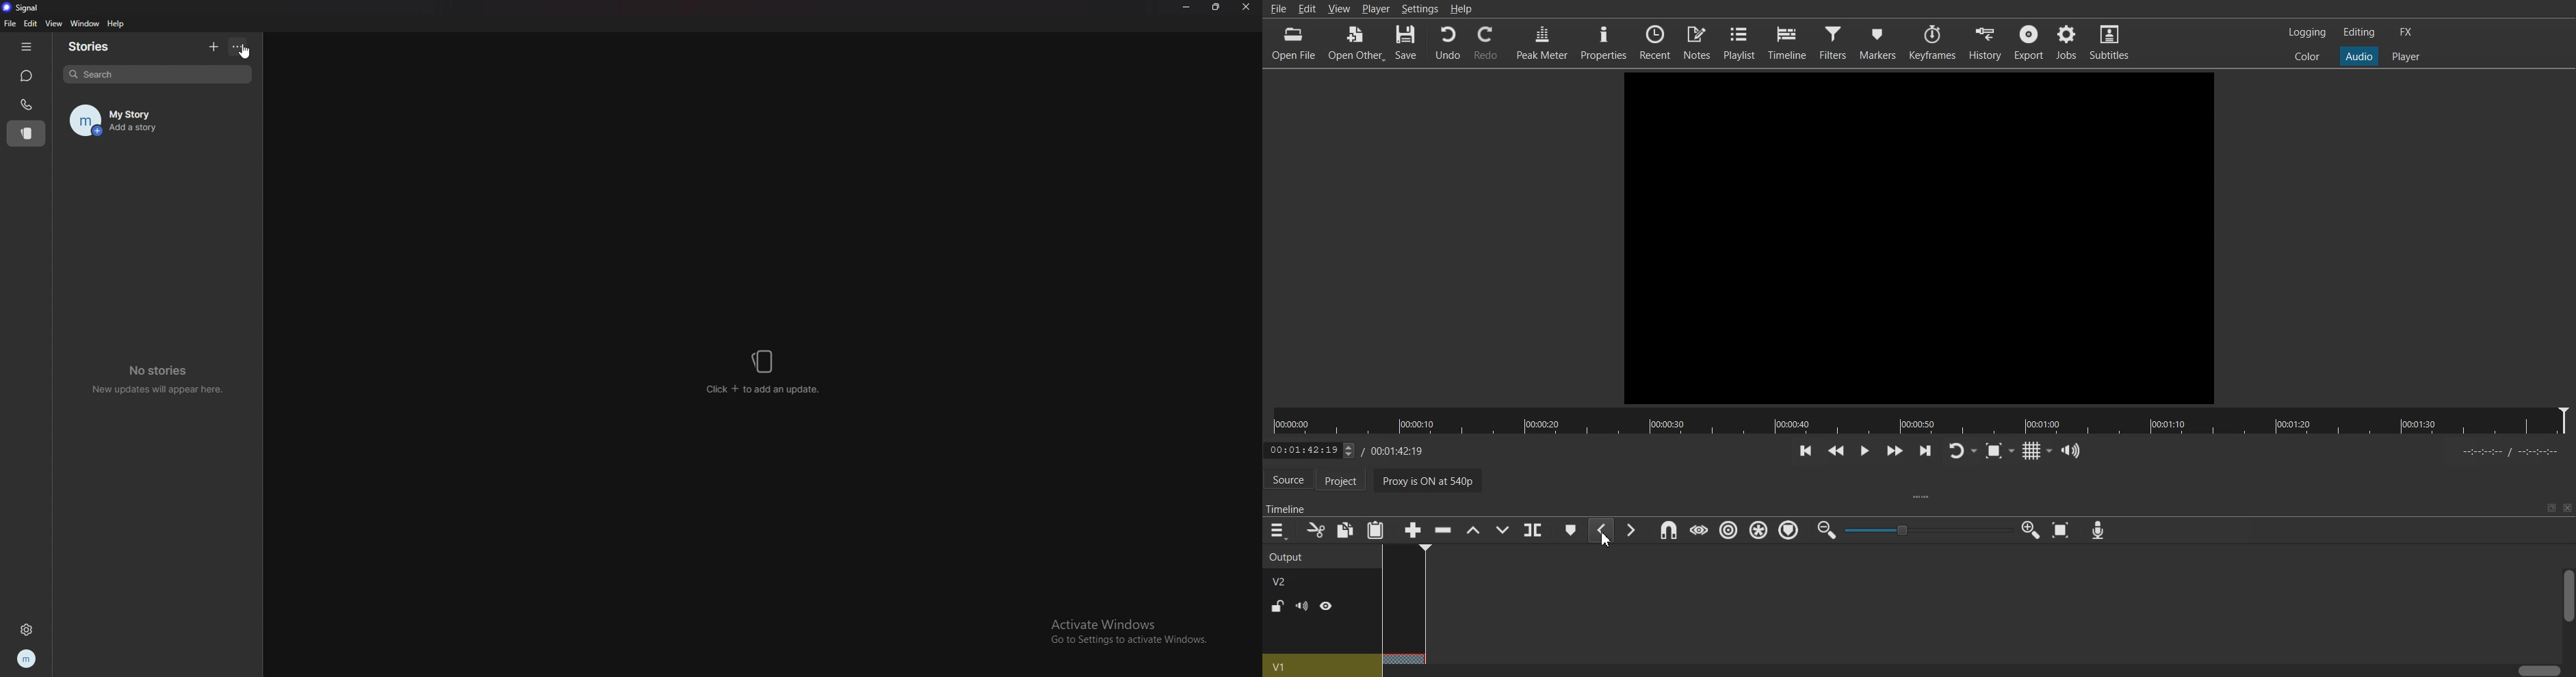 The height and width of the screenshot is (700, 2576). I want to click on Next marker, so click(1631, 529).